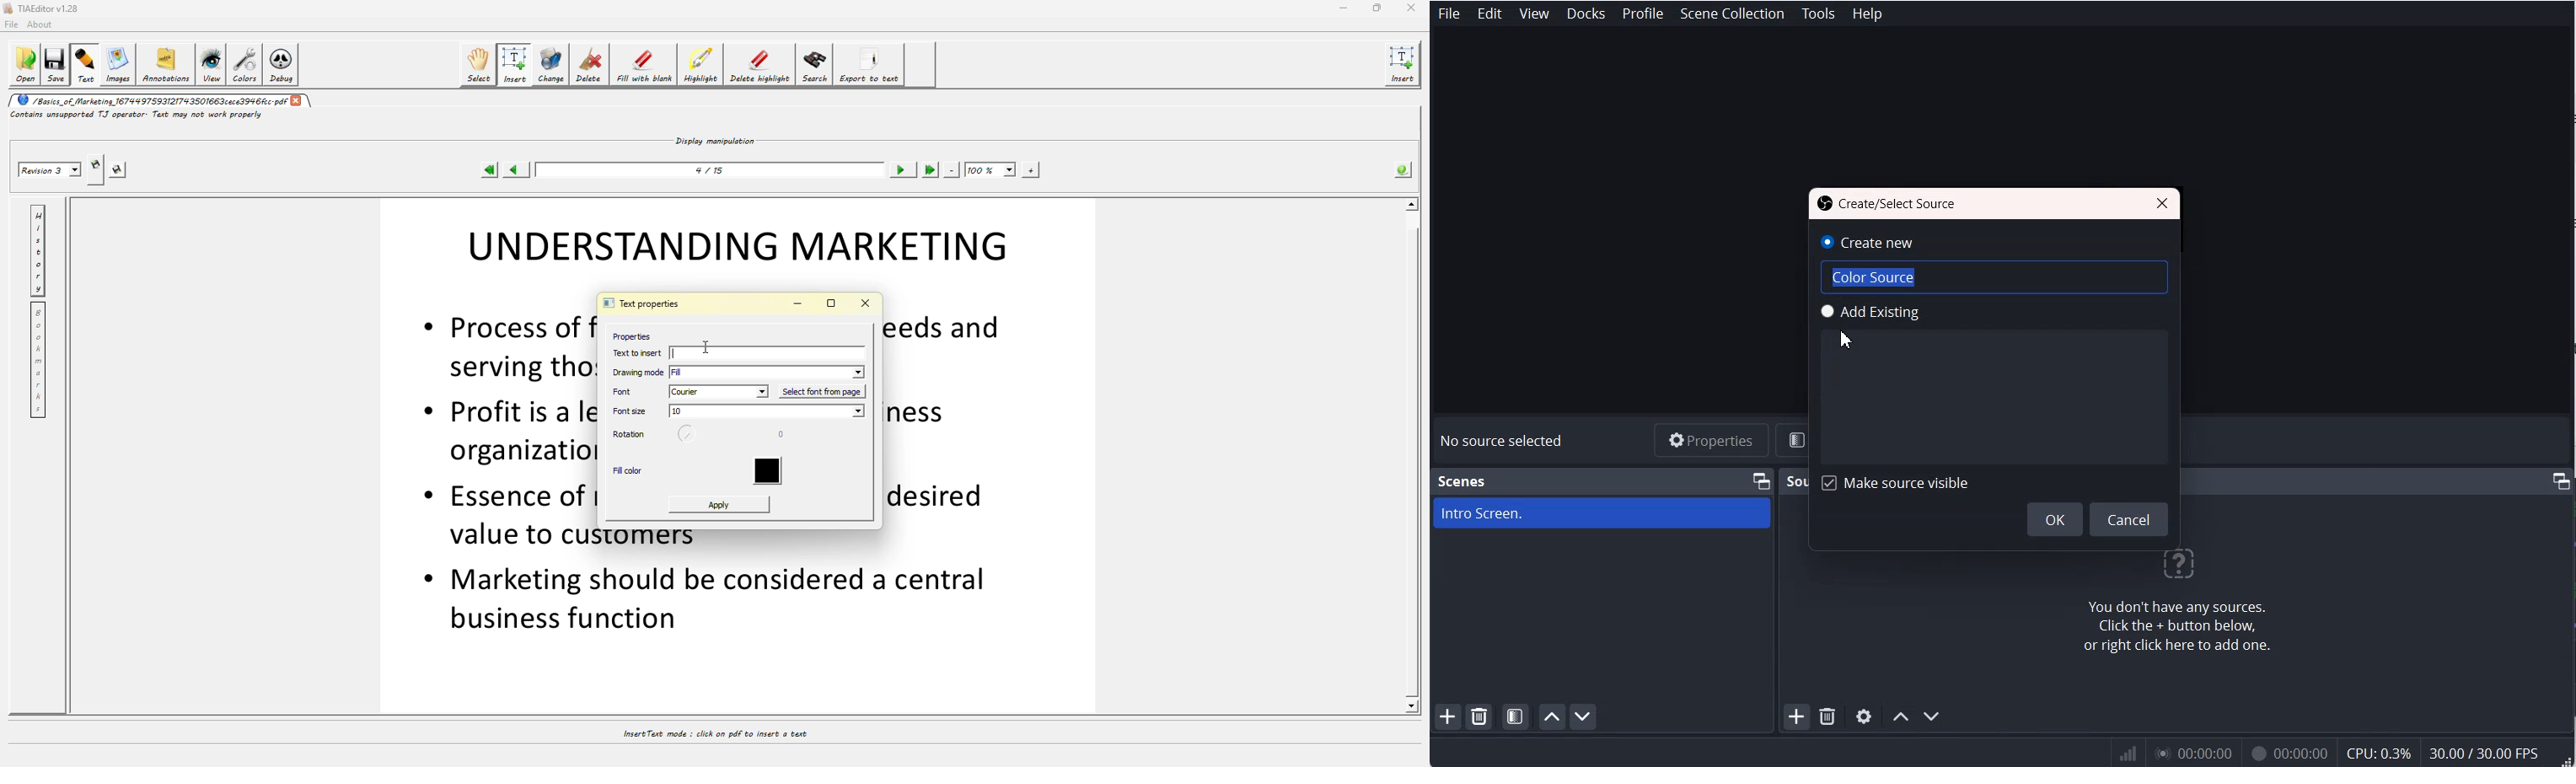 Image resolution: width=2576 pixels, height=784 pixels. What do you see at coordinates (1795, 718) in the screenshot?
I see `Add Source` at bounding box center [1795, 718].